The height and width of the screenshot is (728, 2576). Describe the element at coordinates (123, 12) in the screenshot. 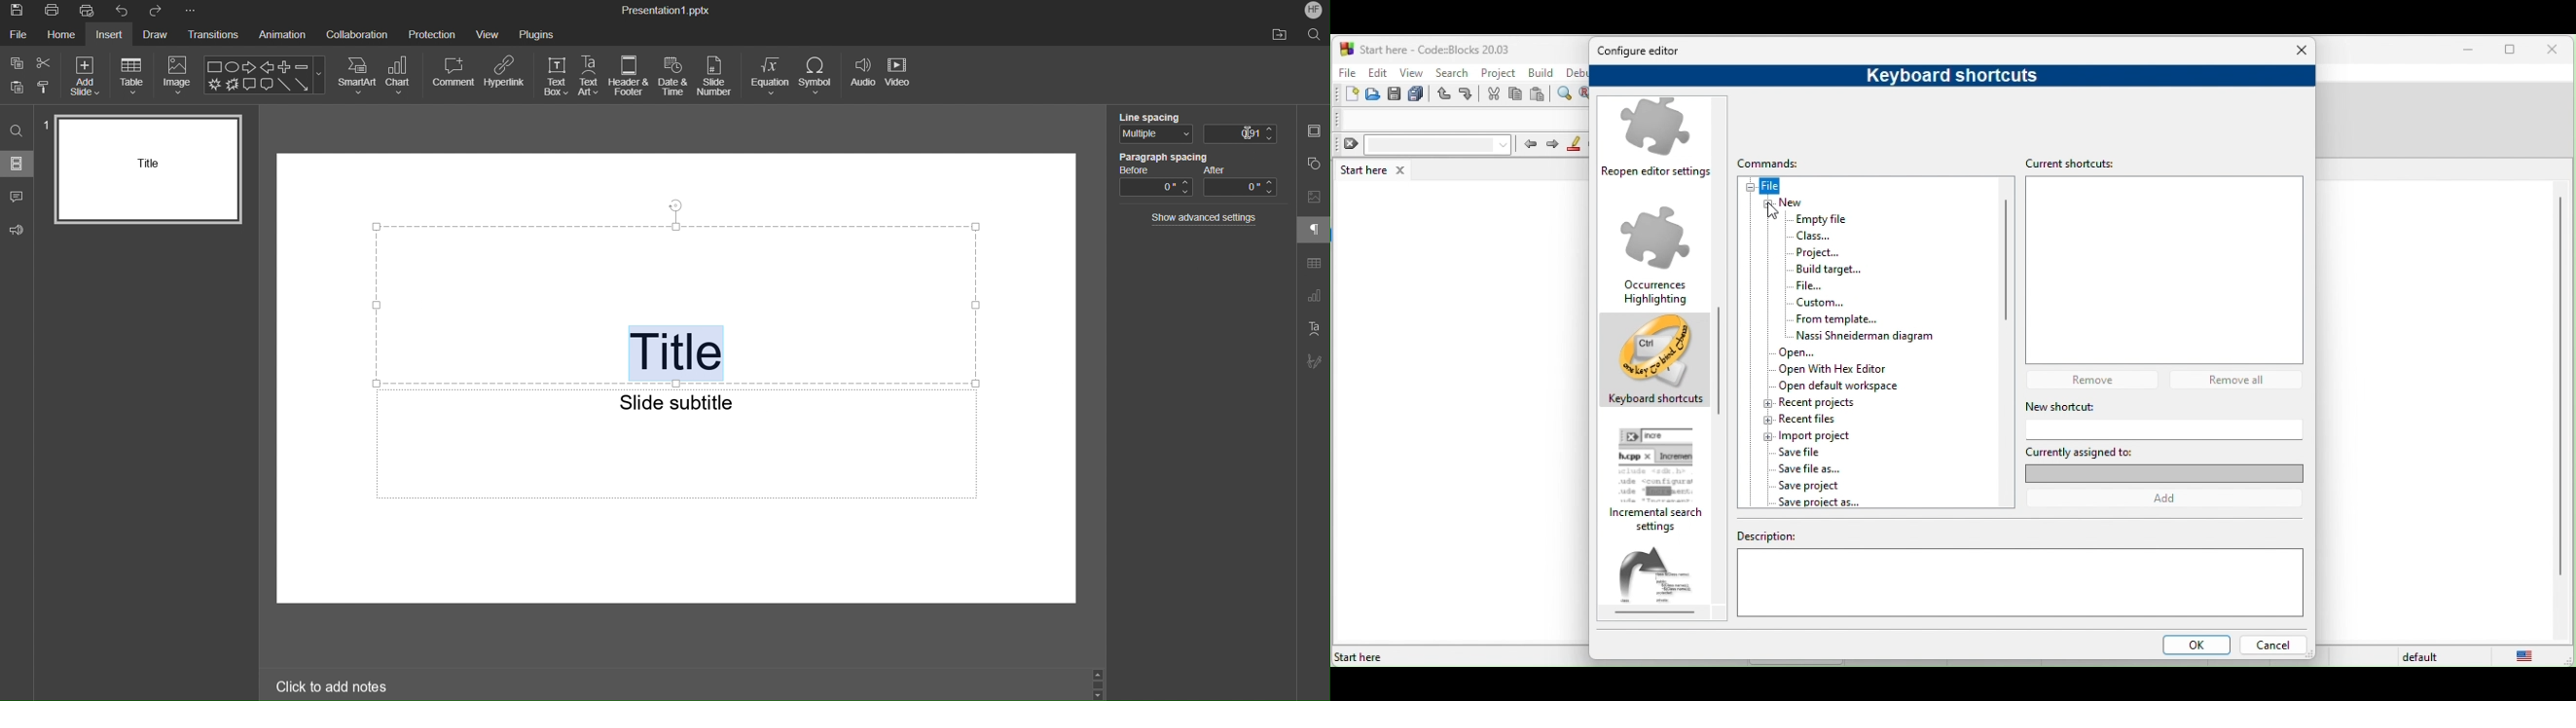

I see `Undo` at that location.